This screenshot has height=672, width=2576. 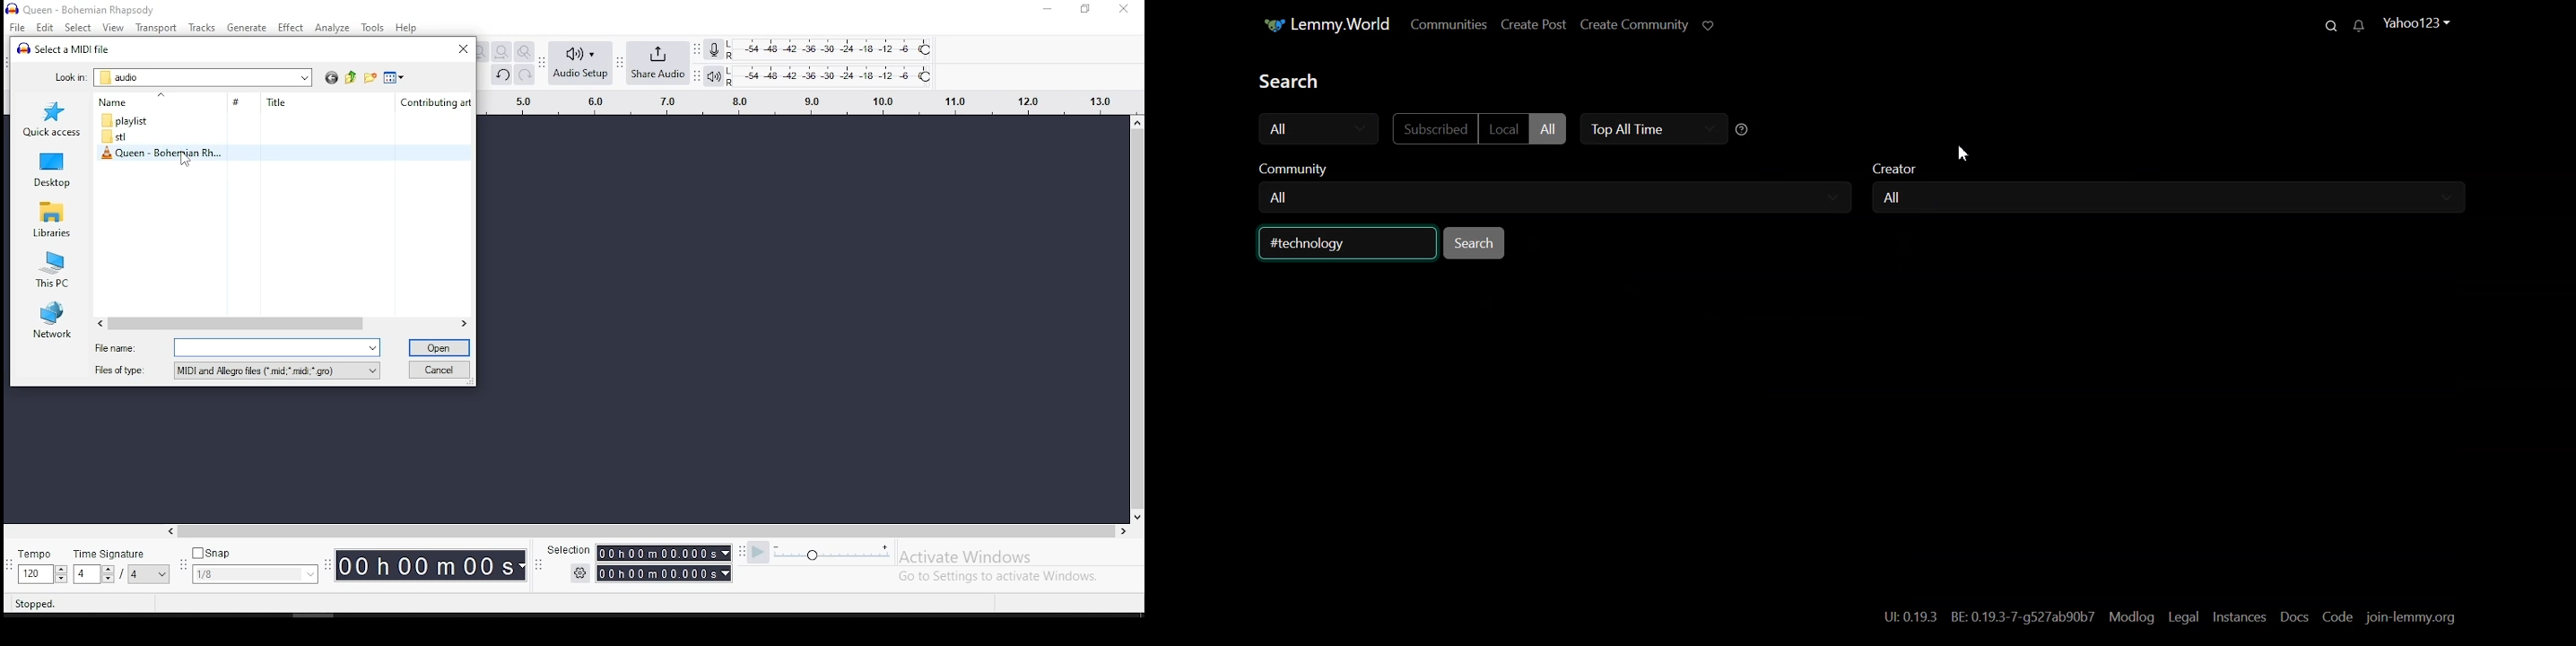 I want to click on zoom toggle, so click(x=524, y=52).